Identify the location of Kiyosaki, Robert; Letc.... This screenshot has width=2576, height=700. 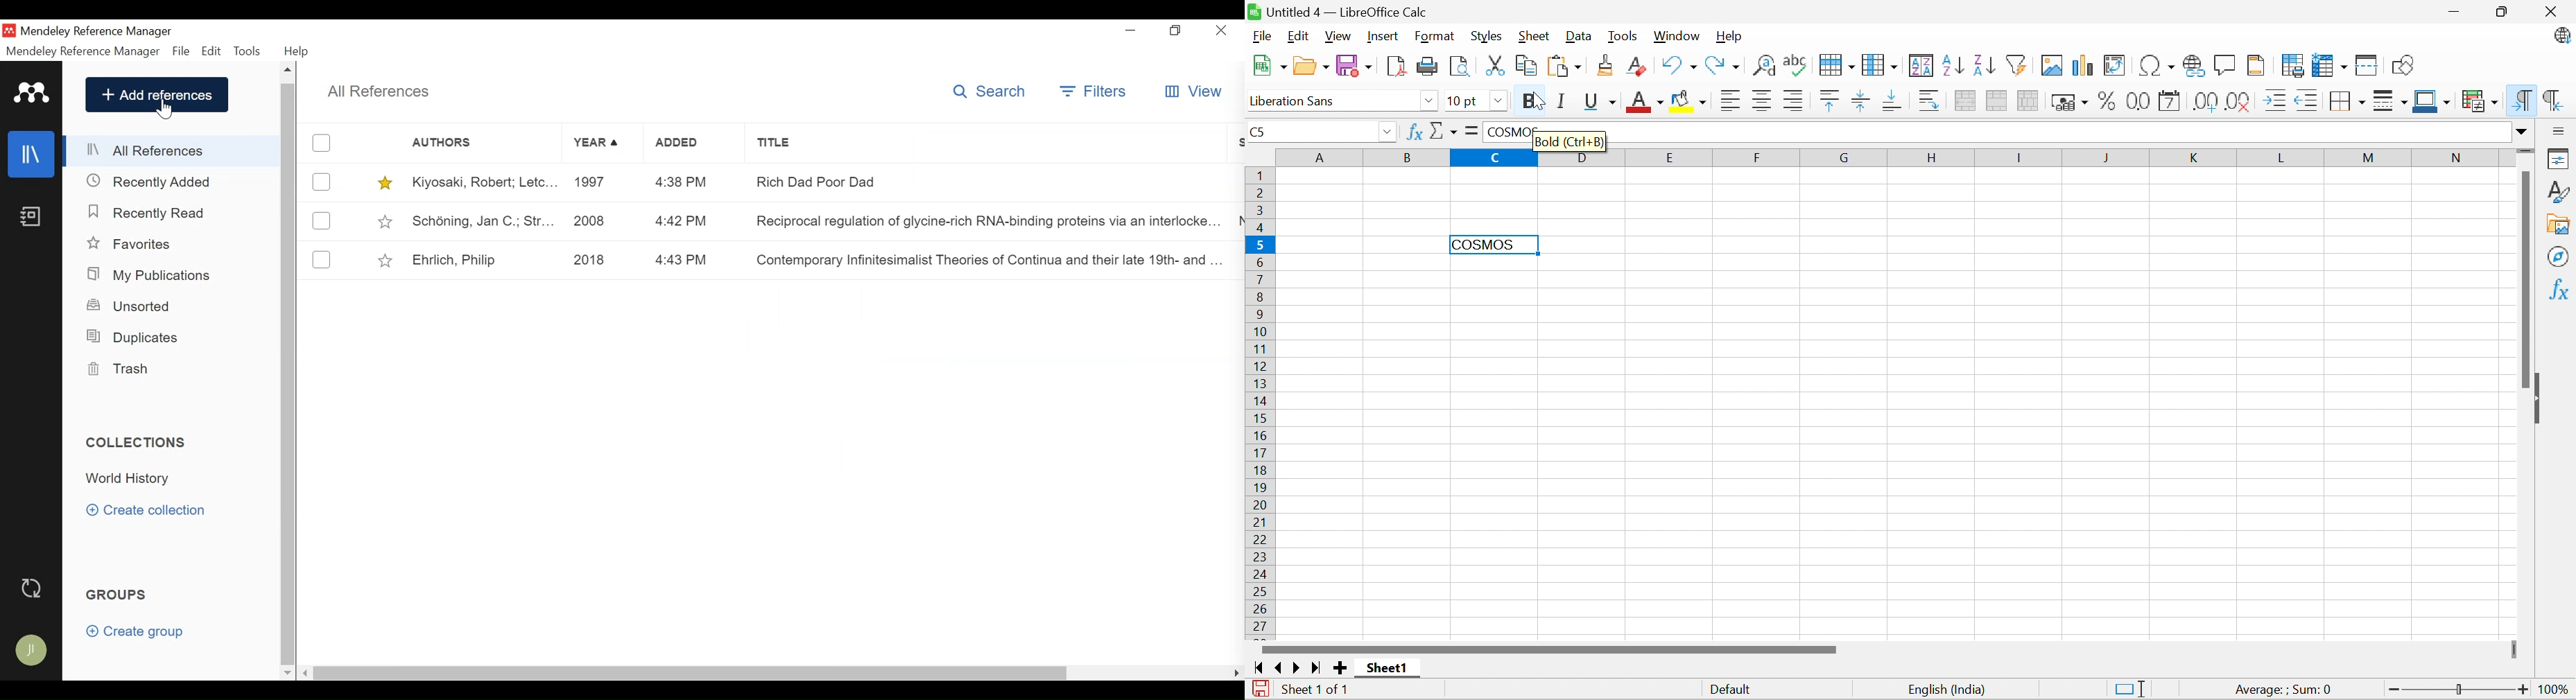
(484, 183).